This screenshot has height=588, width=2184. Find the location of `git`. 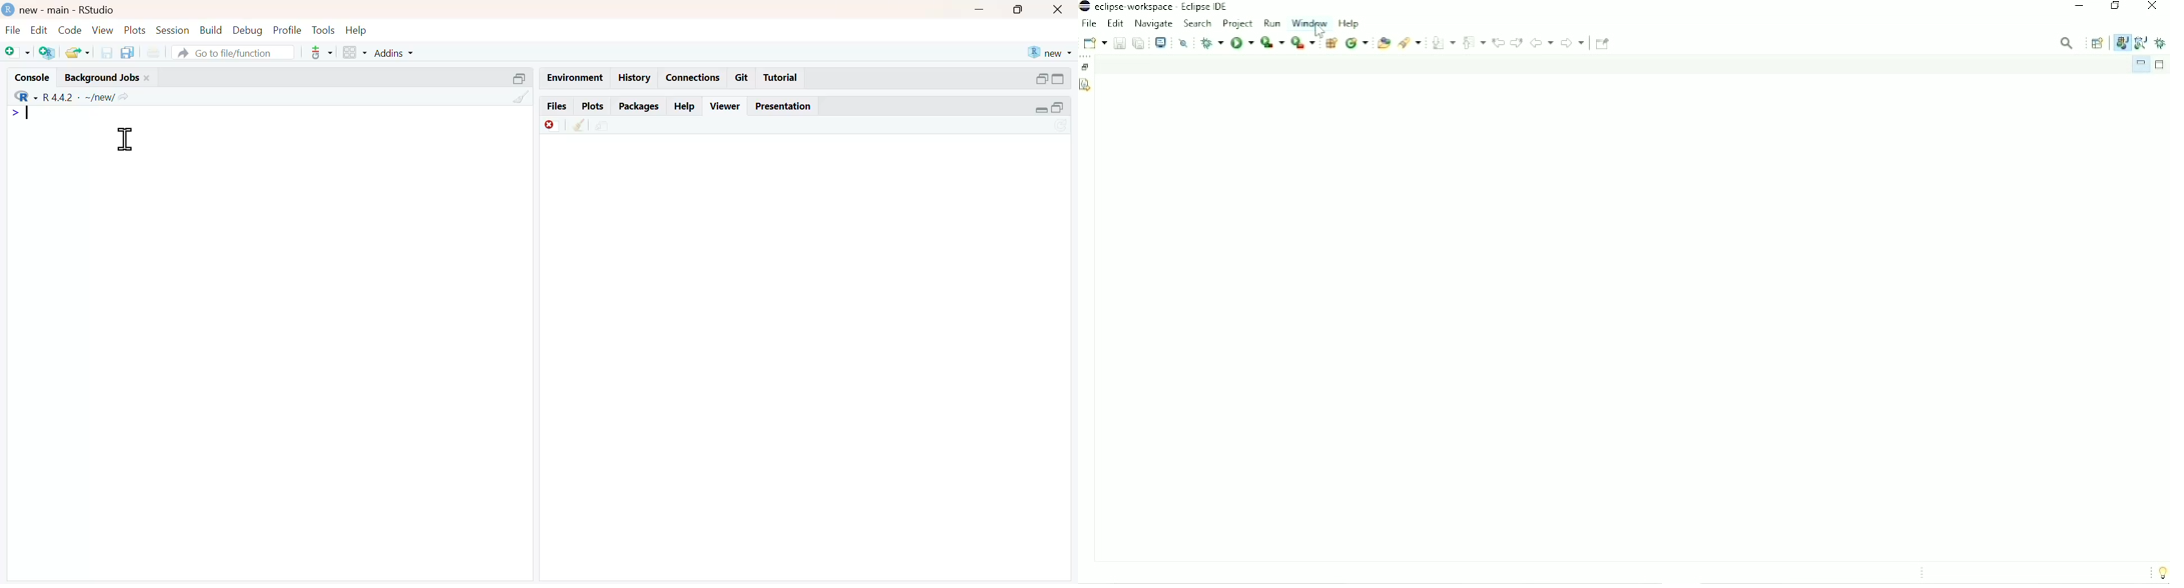

git is located at coordinates (743, 78).